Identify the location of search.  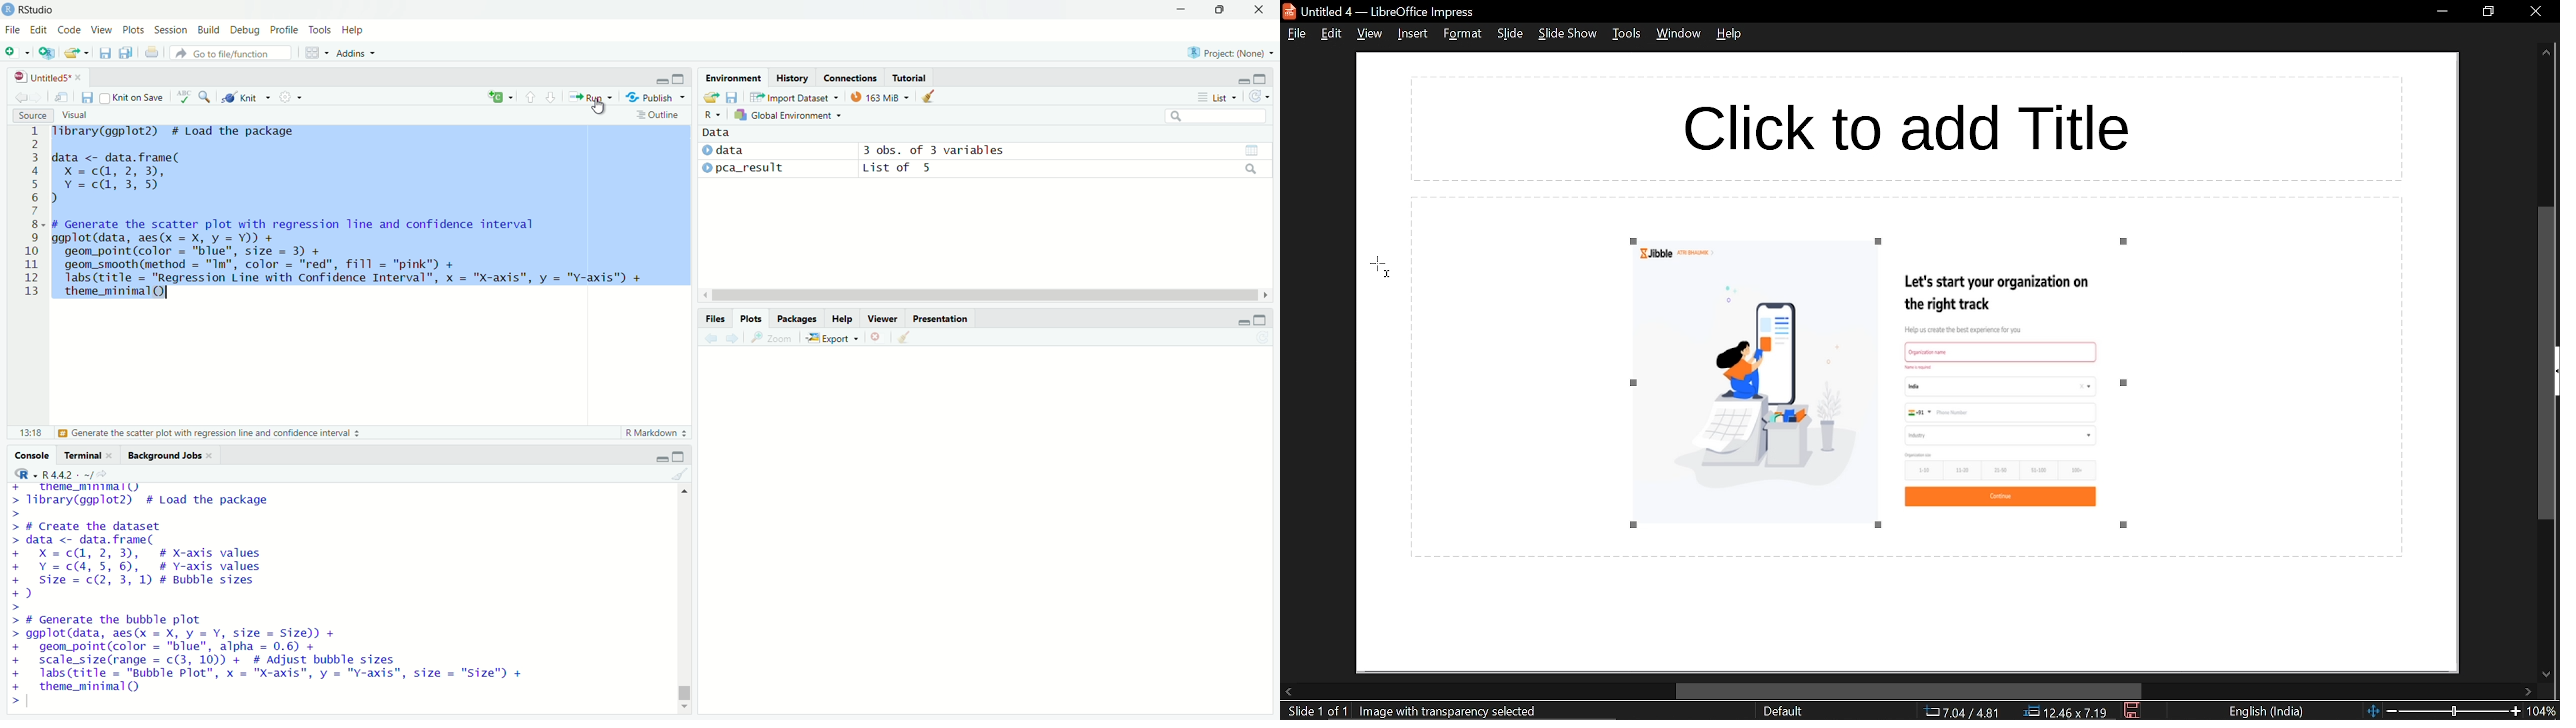
(1216, 116).